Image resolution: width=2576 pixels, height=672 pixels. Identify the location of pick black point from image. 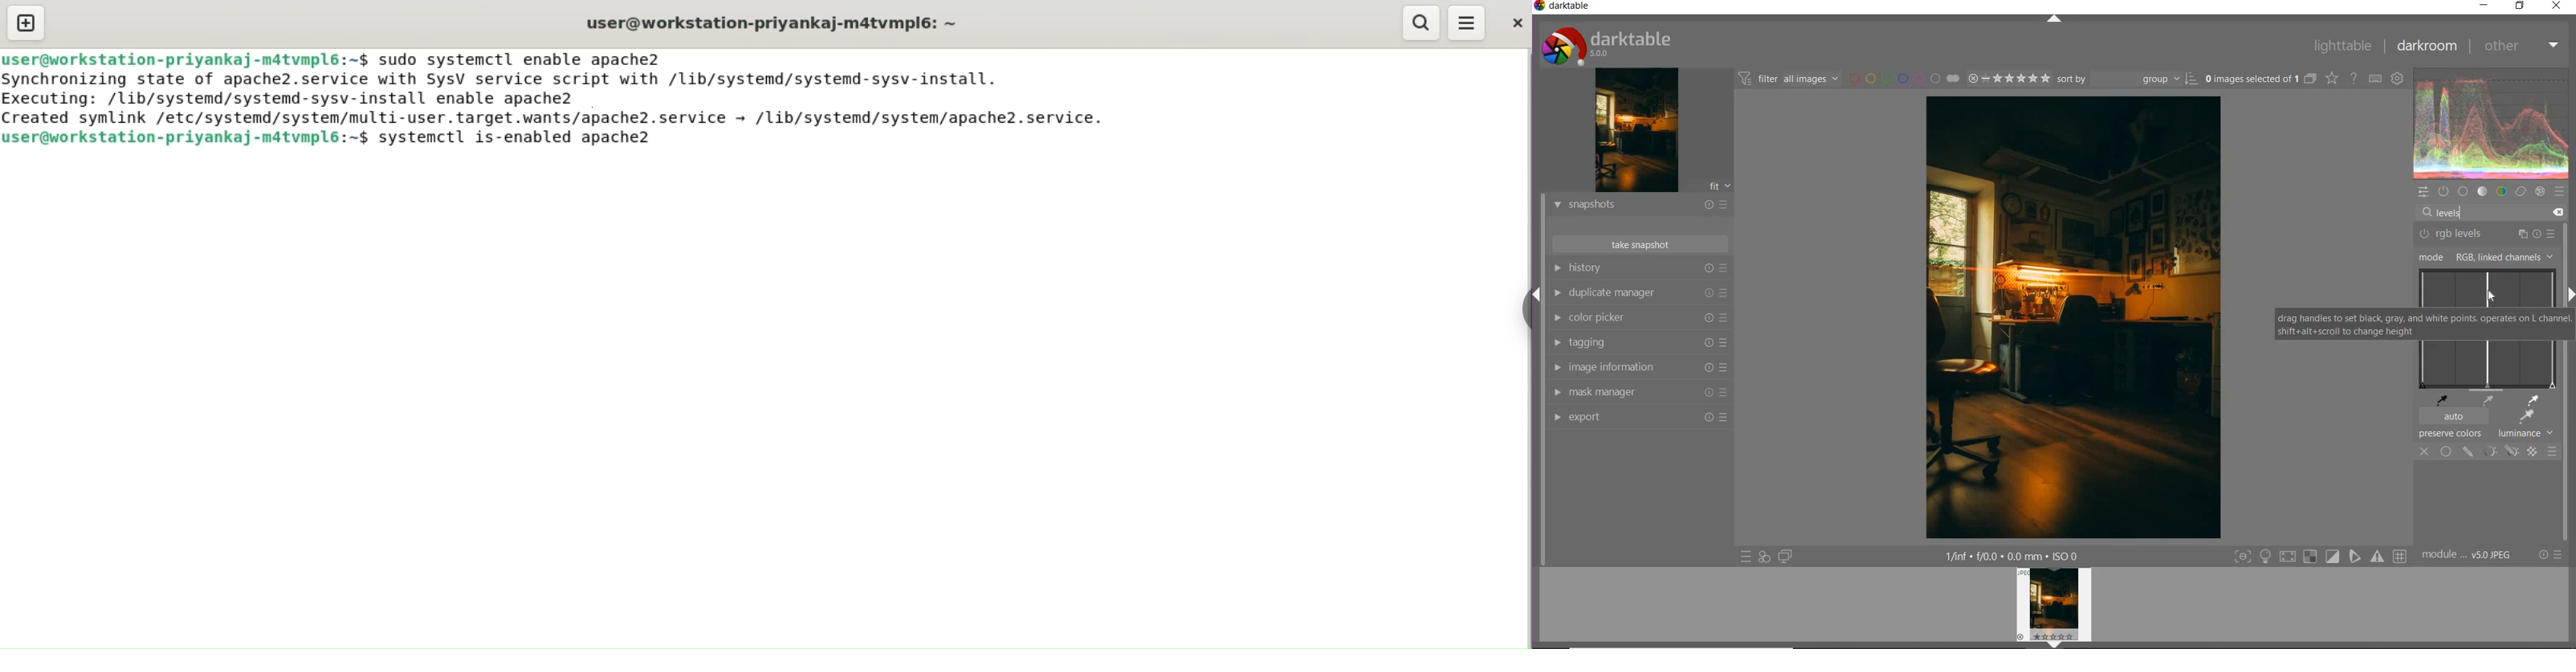
(2444, 399).